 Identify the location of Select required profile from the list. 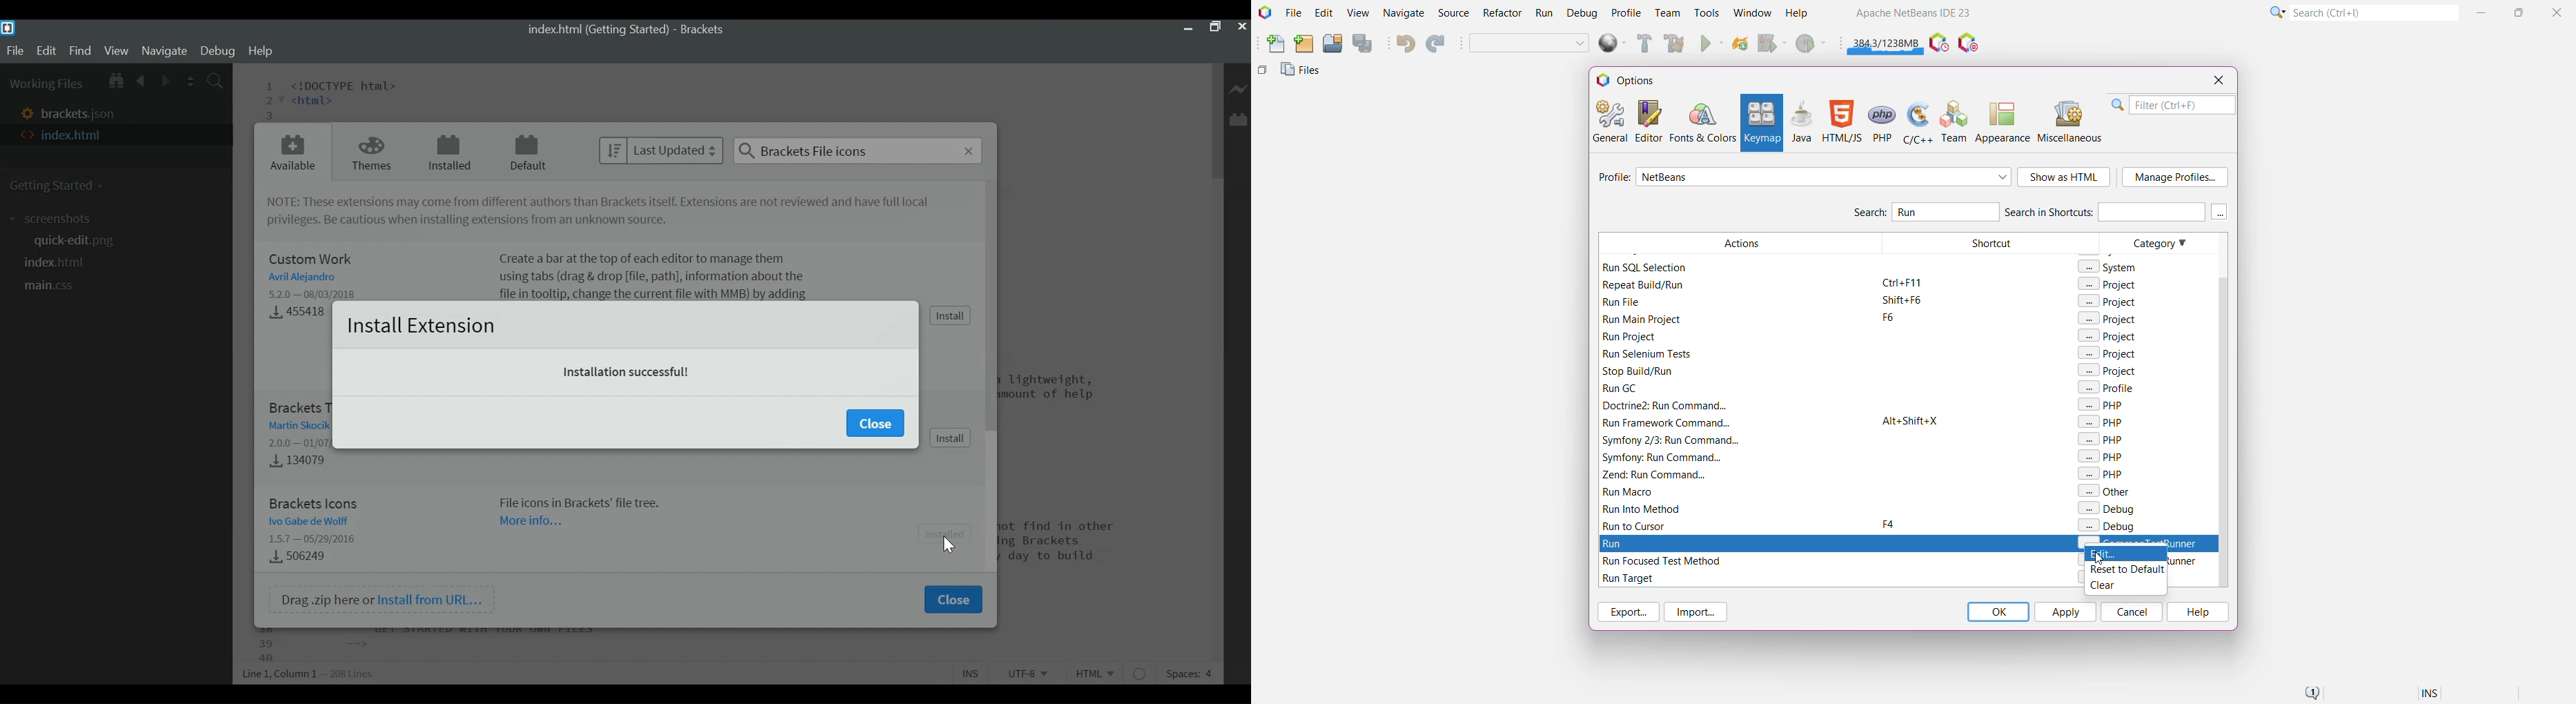
(1824, 177).